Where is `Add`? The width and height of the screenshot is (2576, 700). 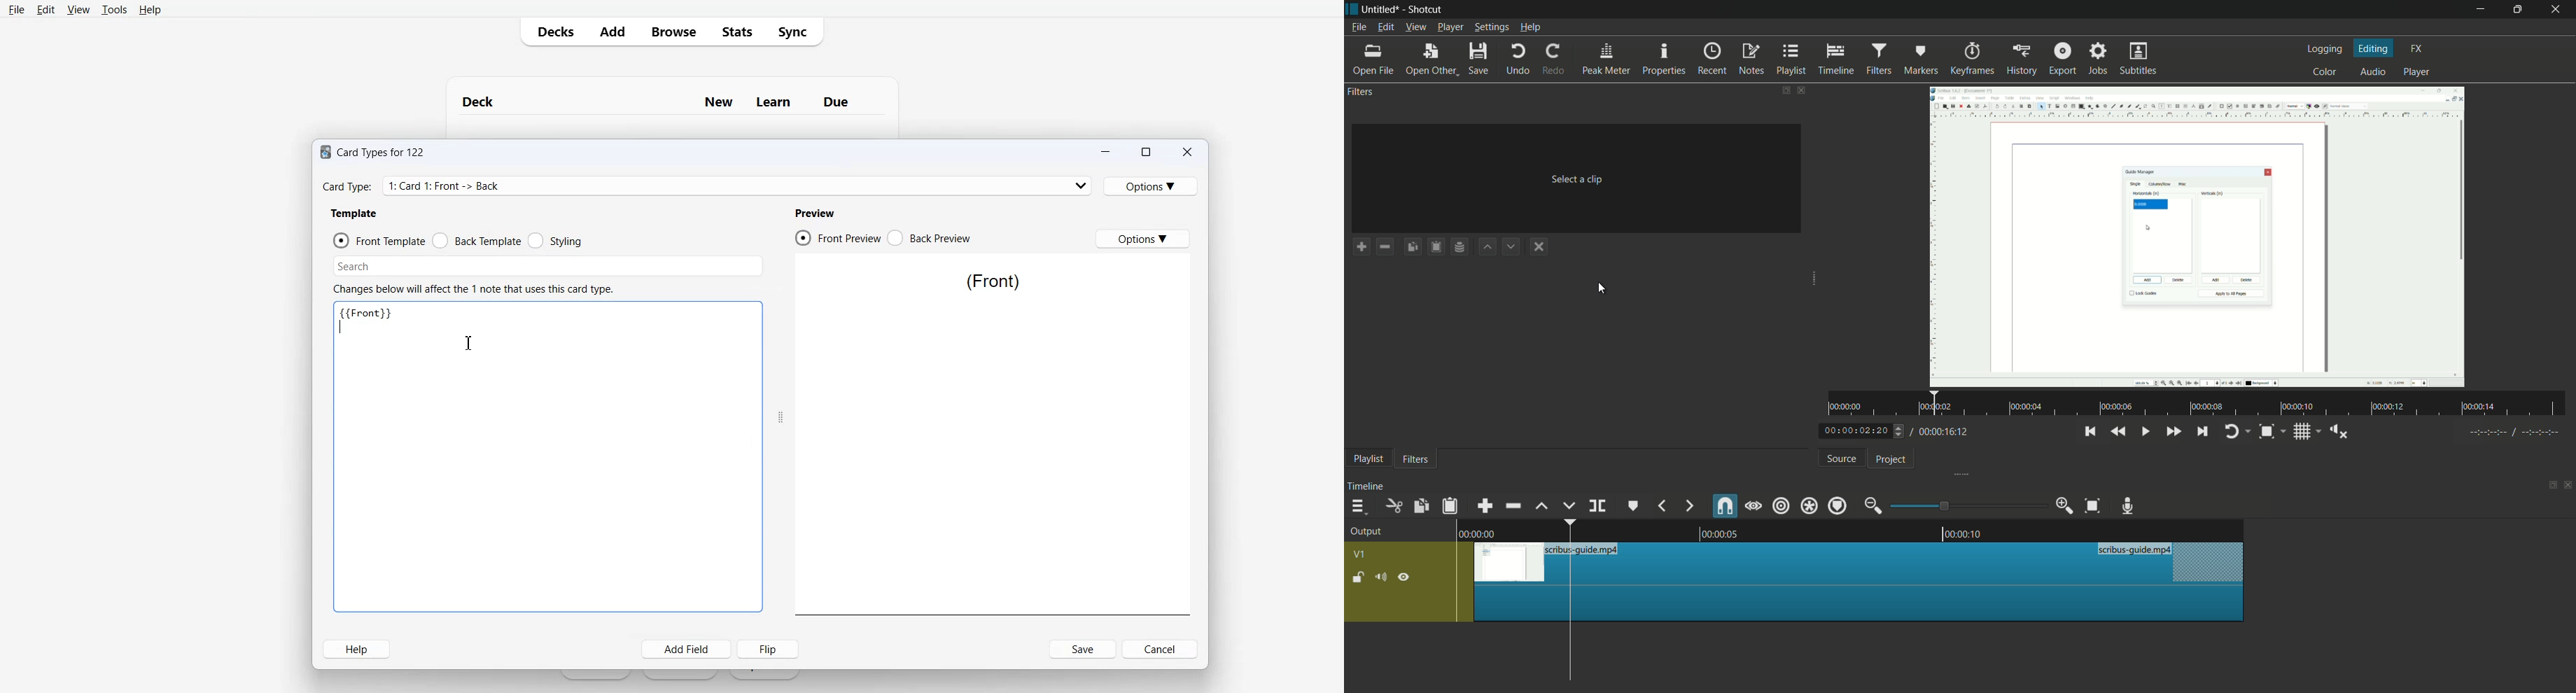 Add is located at coordinates (612, 33).